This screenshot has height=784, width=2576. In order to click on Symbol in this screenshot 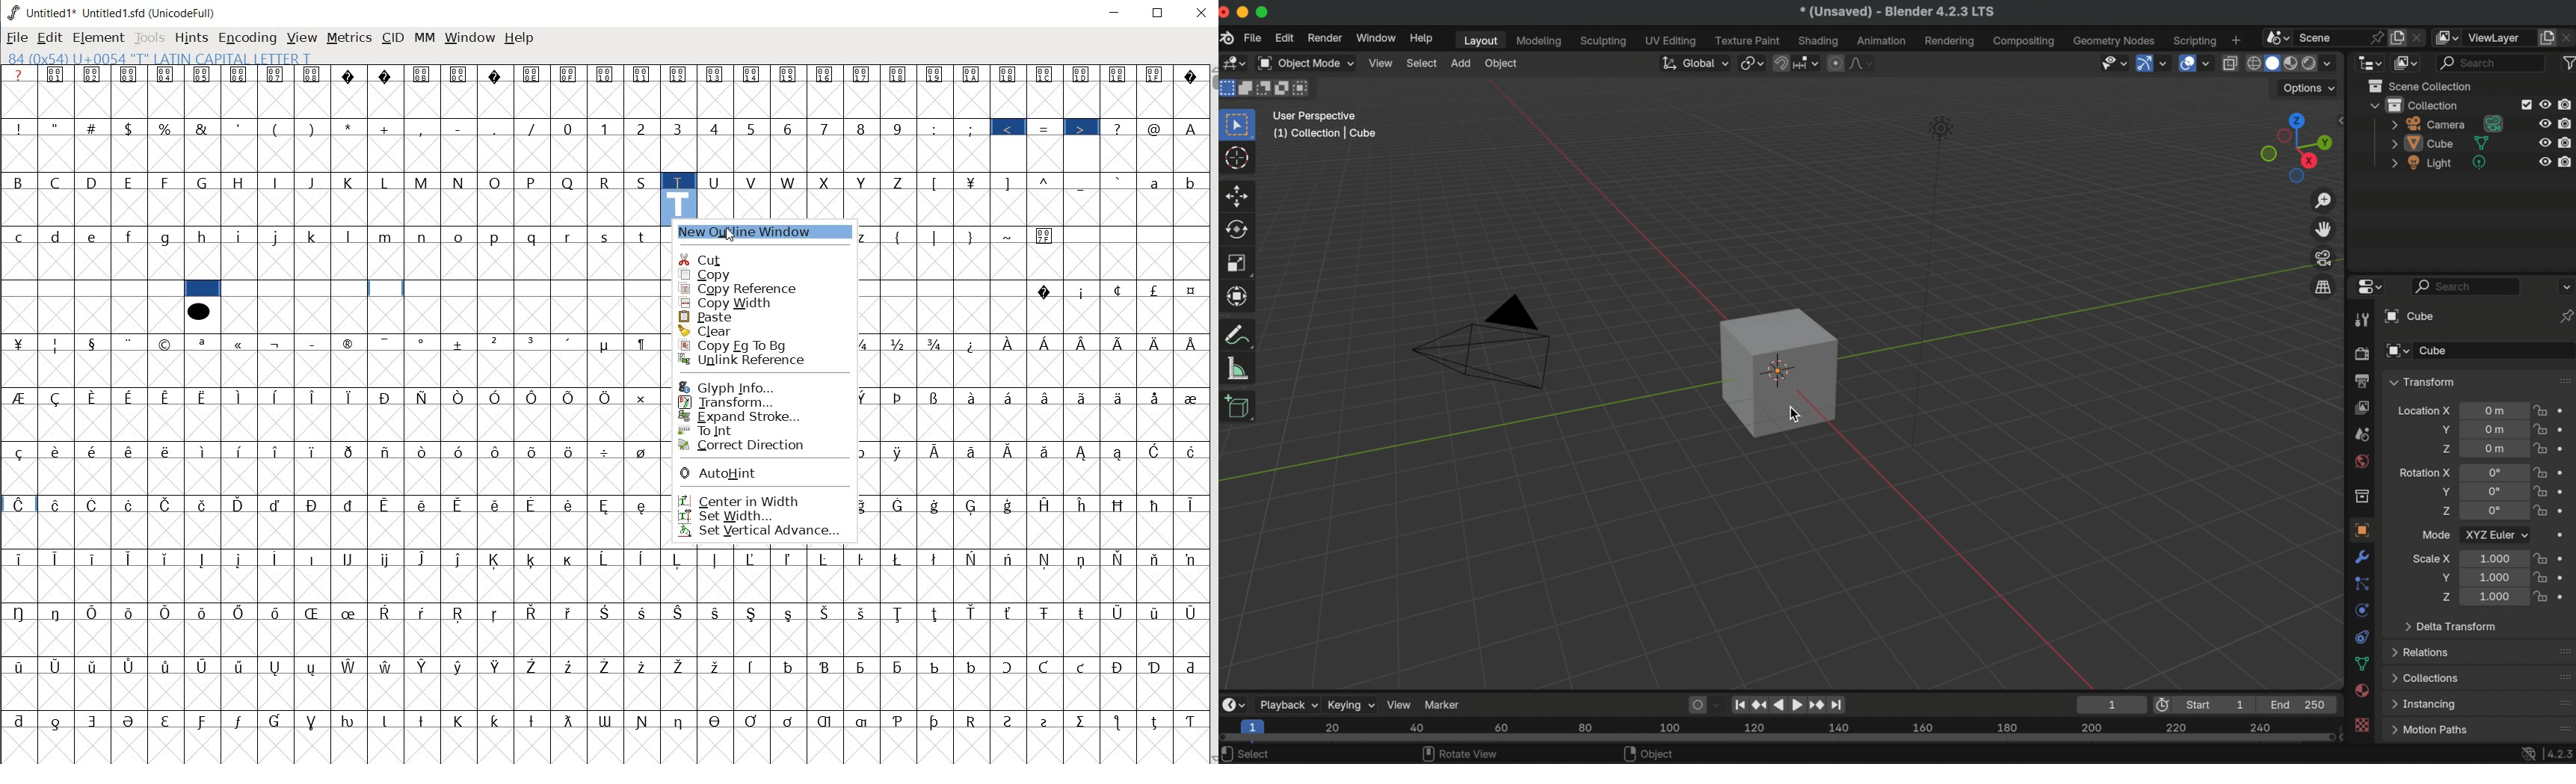, I will do `click(1011, 344)`.